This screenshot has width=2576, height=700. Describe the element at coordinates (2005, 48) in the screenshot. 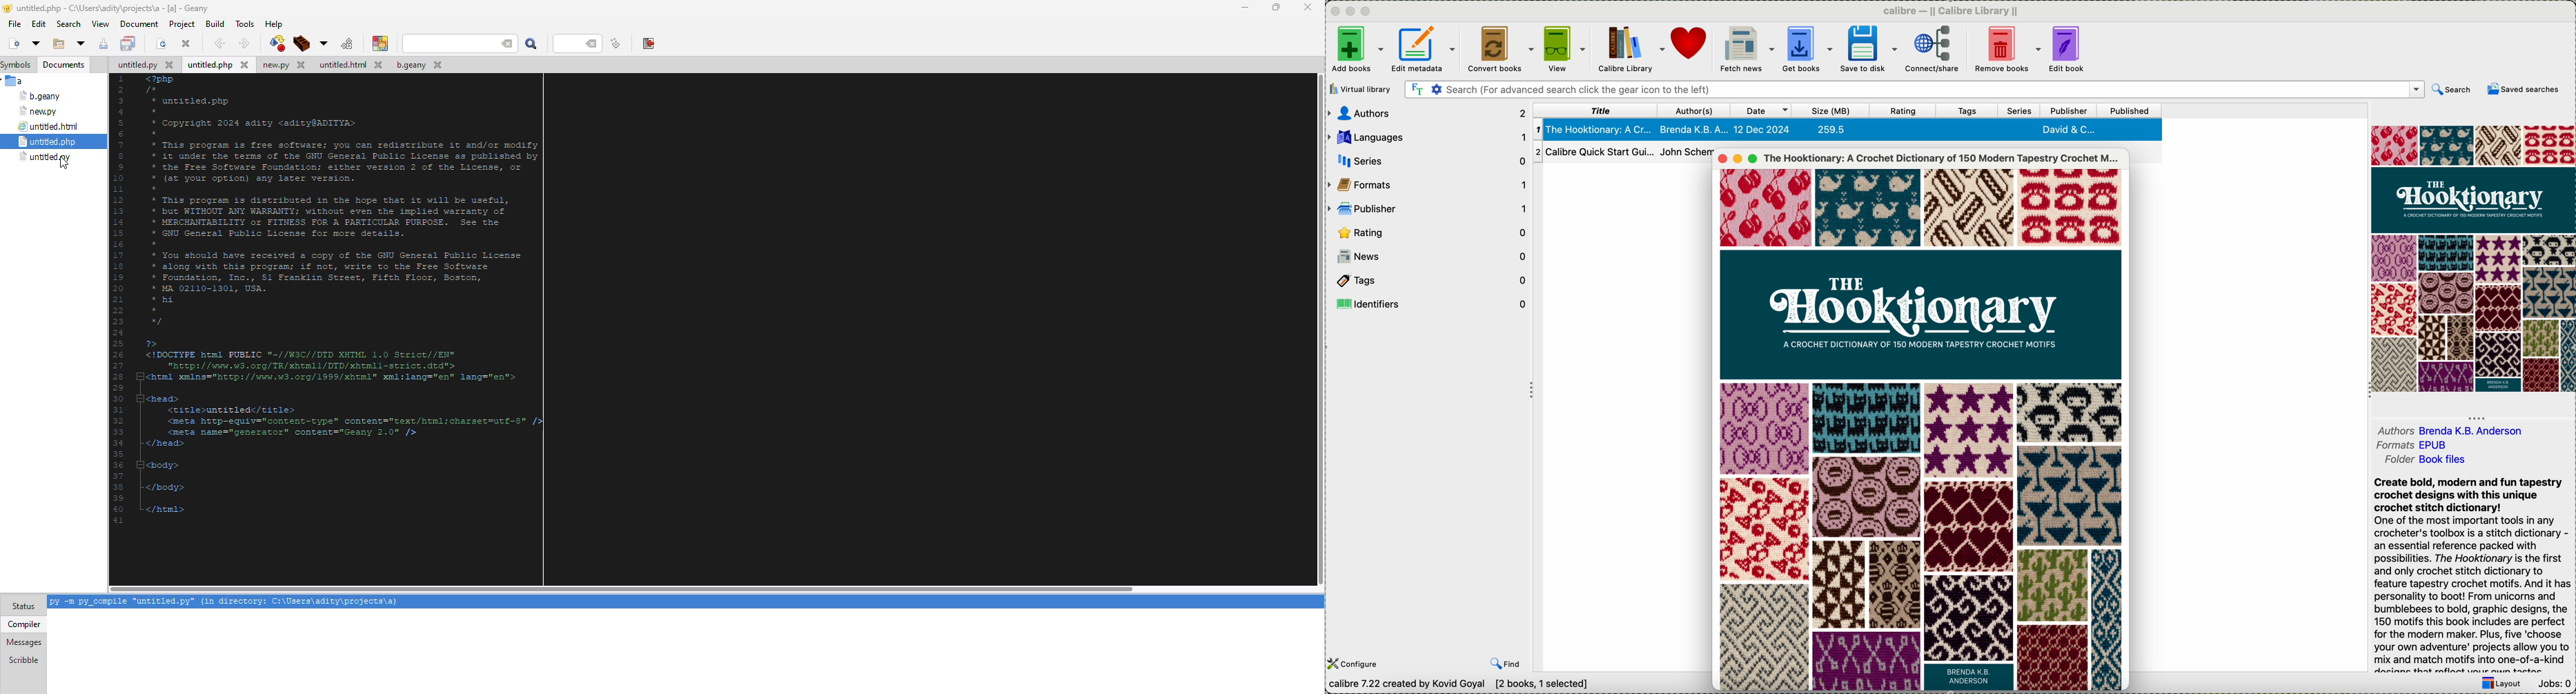

I see `remove books` at that location.